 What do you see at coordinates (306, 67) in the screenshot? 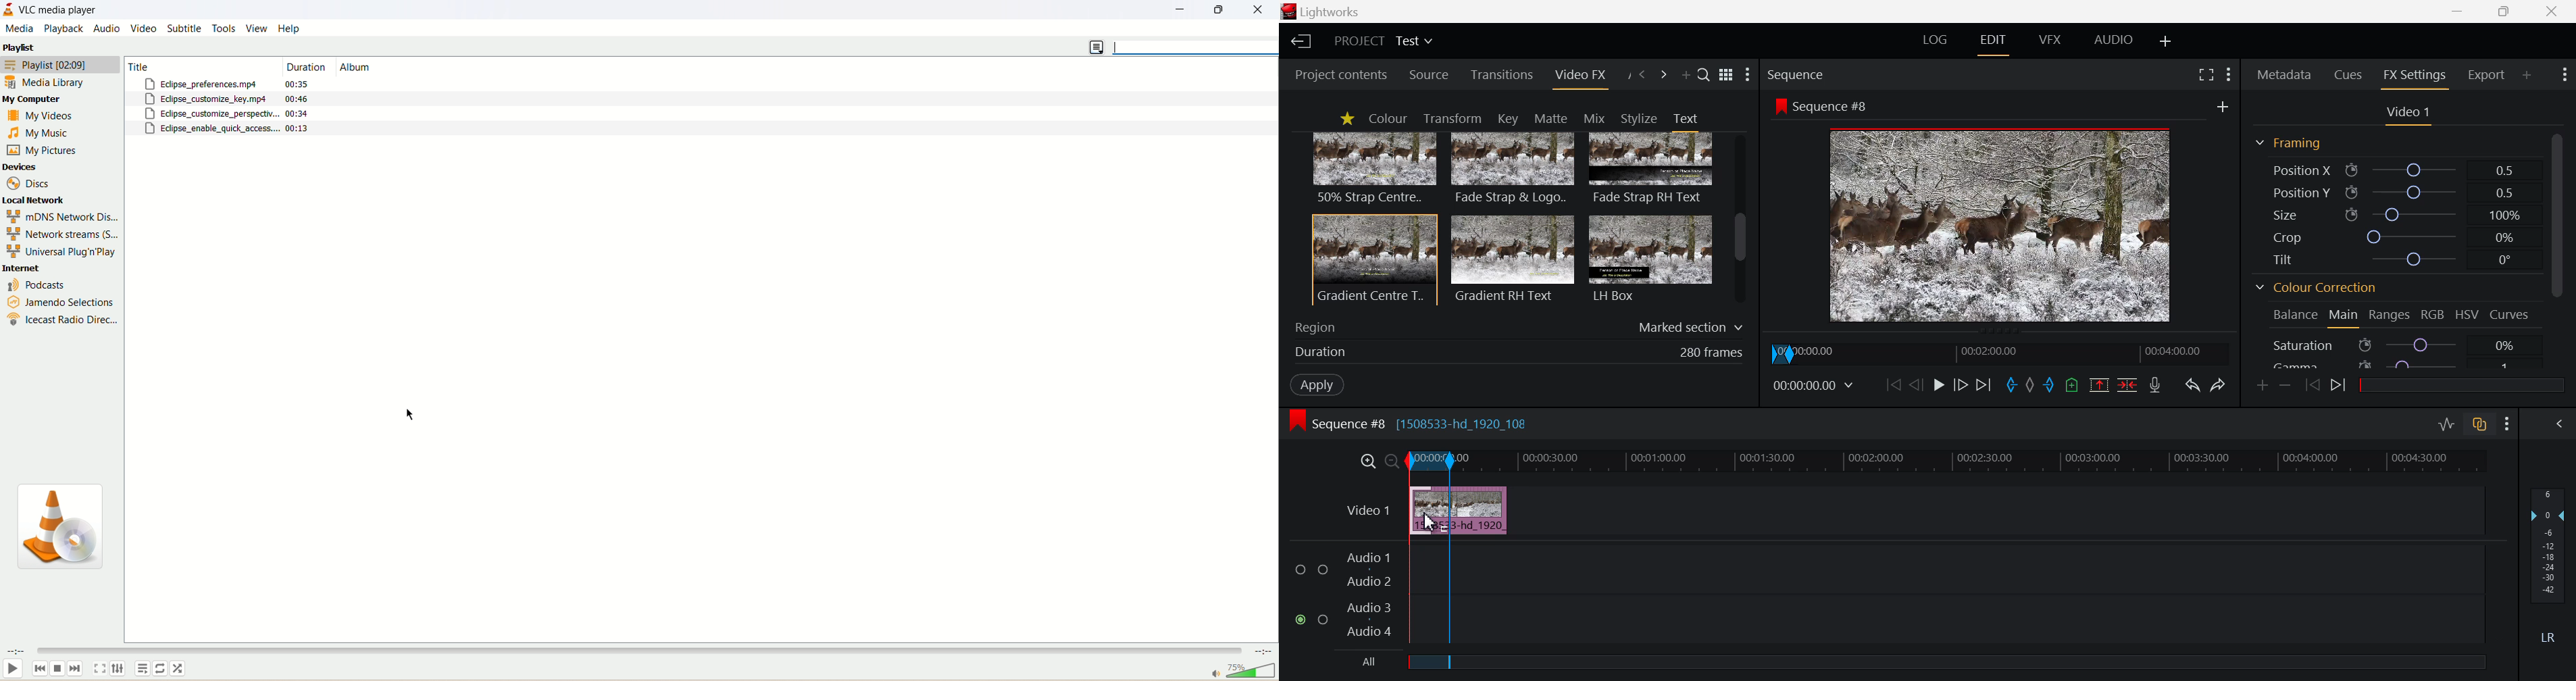
I see `duration` at bounding box center [306, 67].